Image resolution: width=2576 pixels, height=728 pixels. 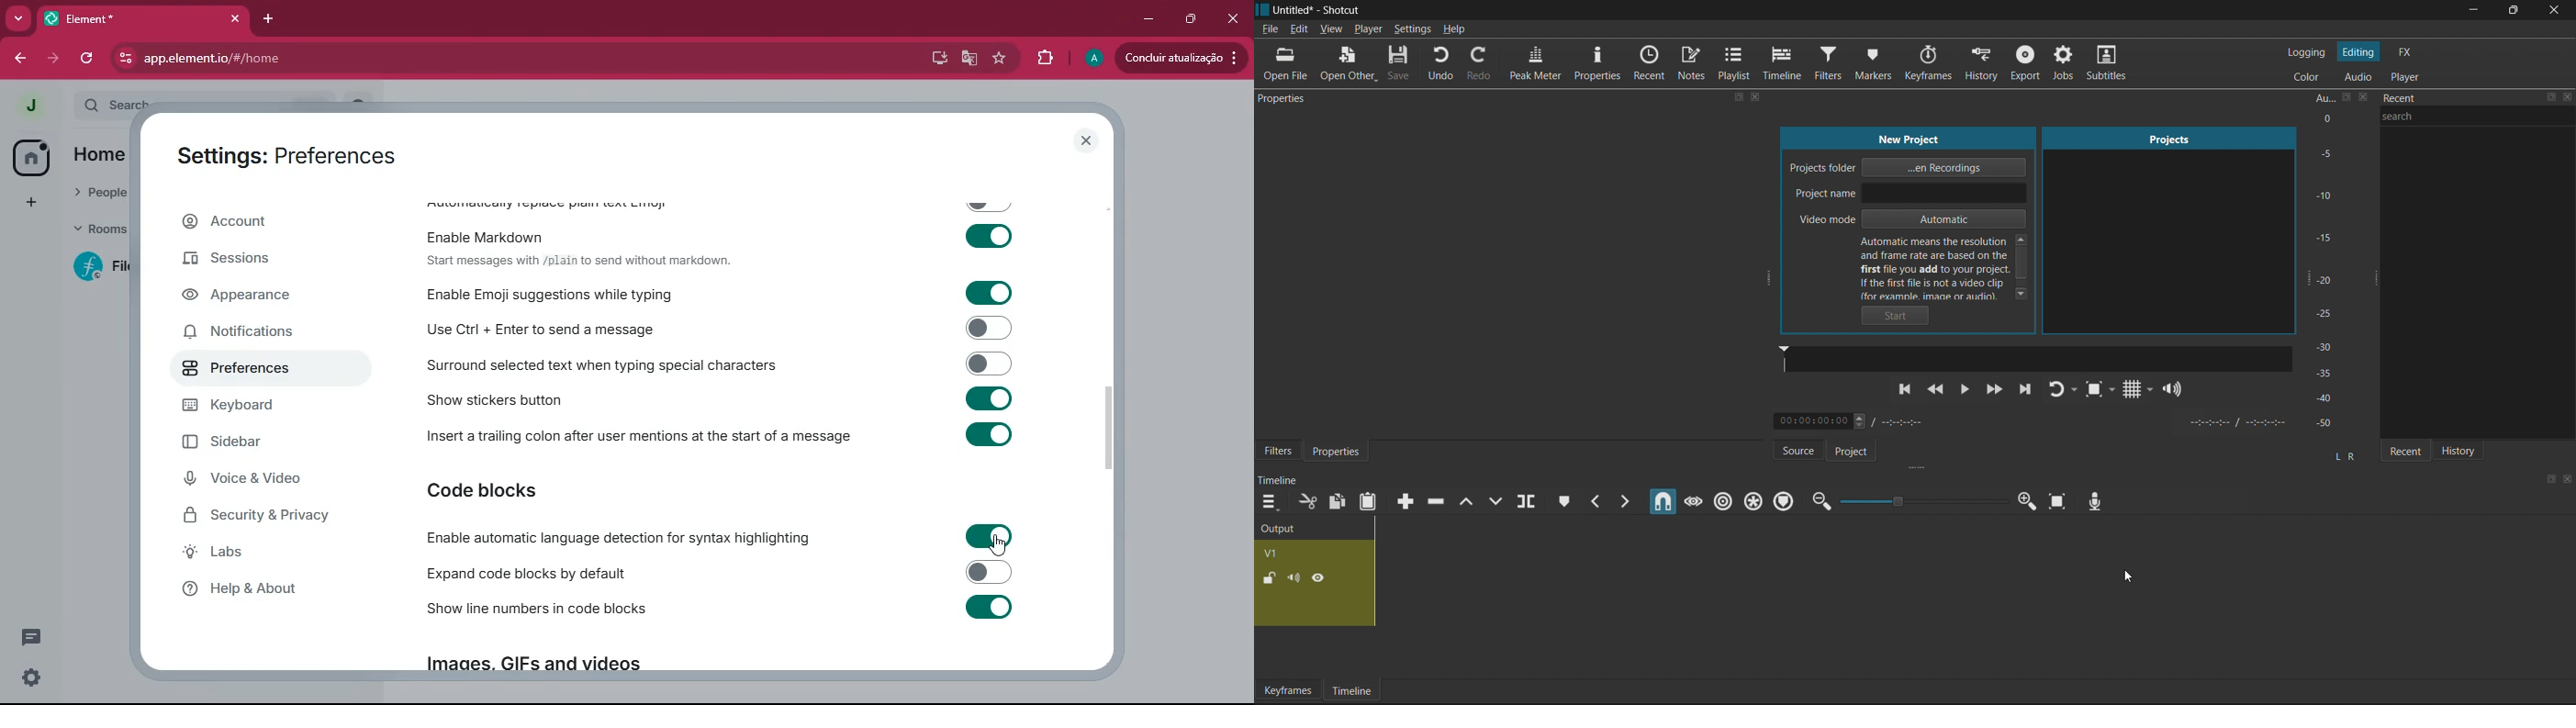 I want to click on voice & video, so click(x=262, y=479).